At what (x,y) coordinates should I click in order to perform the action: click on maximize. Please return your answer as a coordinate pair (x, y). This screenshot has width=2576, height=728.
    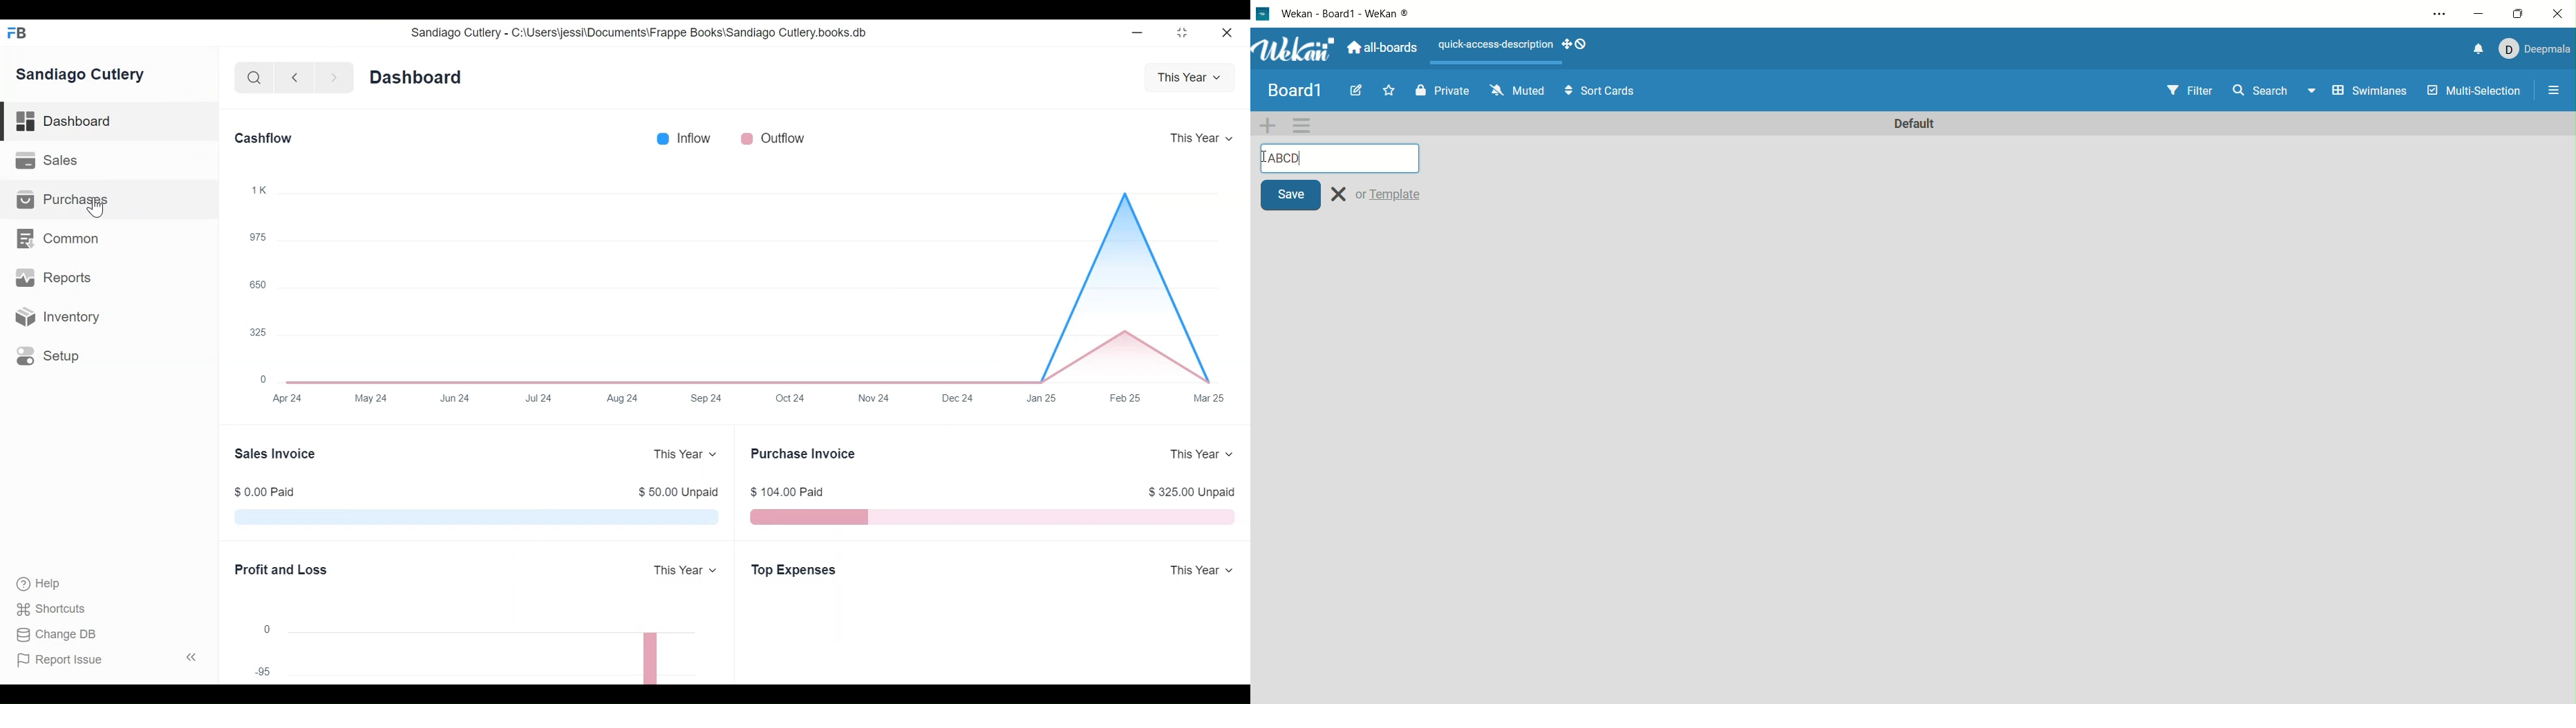
    Looking at the image, I should click on (1187, 34).